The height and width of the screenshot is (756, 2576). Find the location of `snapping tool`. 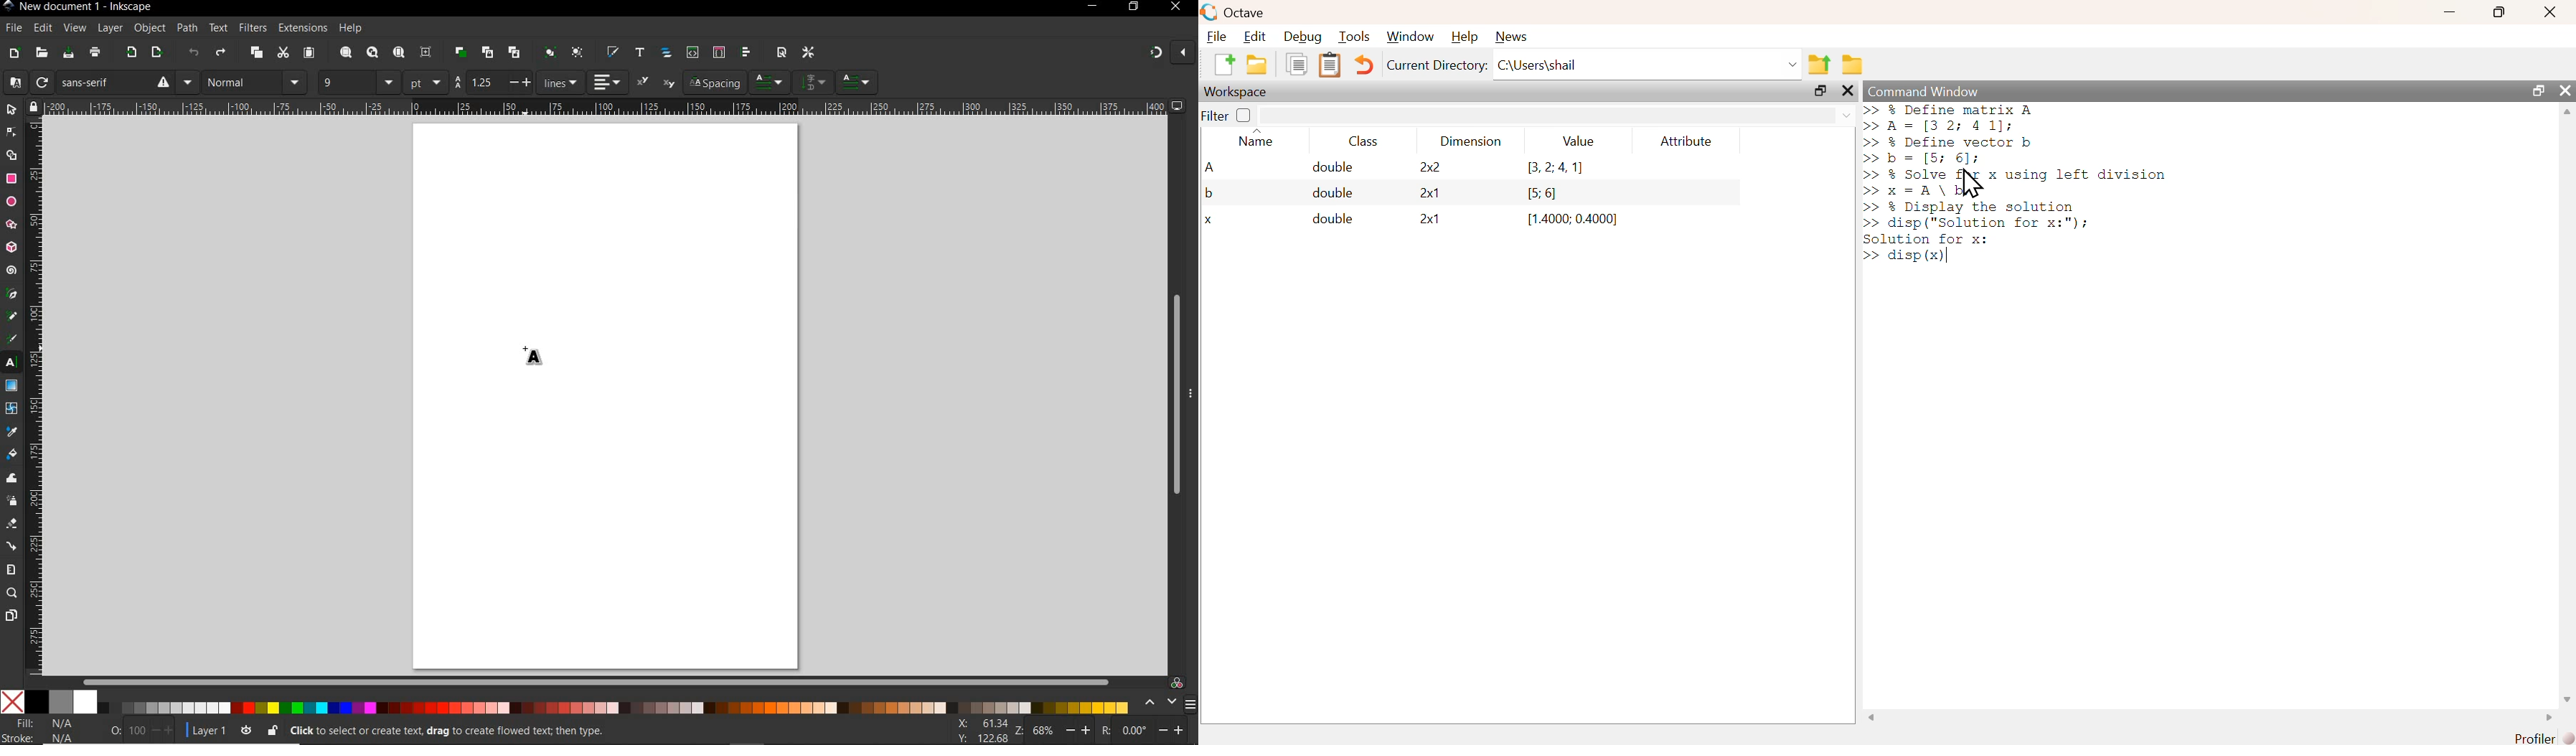

snapping tool is located at coordinates (1154, 54).